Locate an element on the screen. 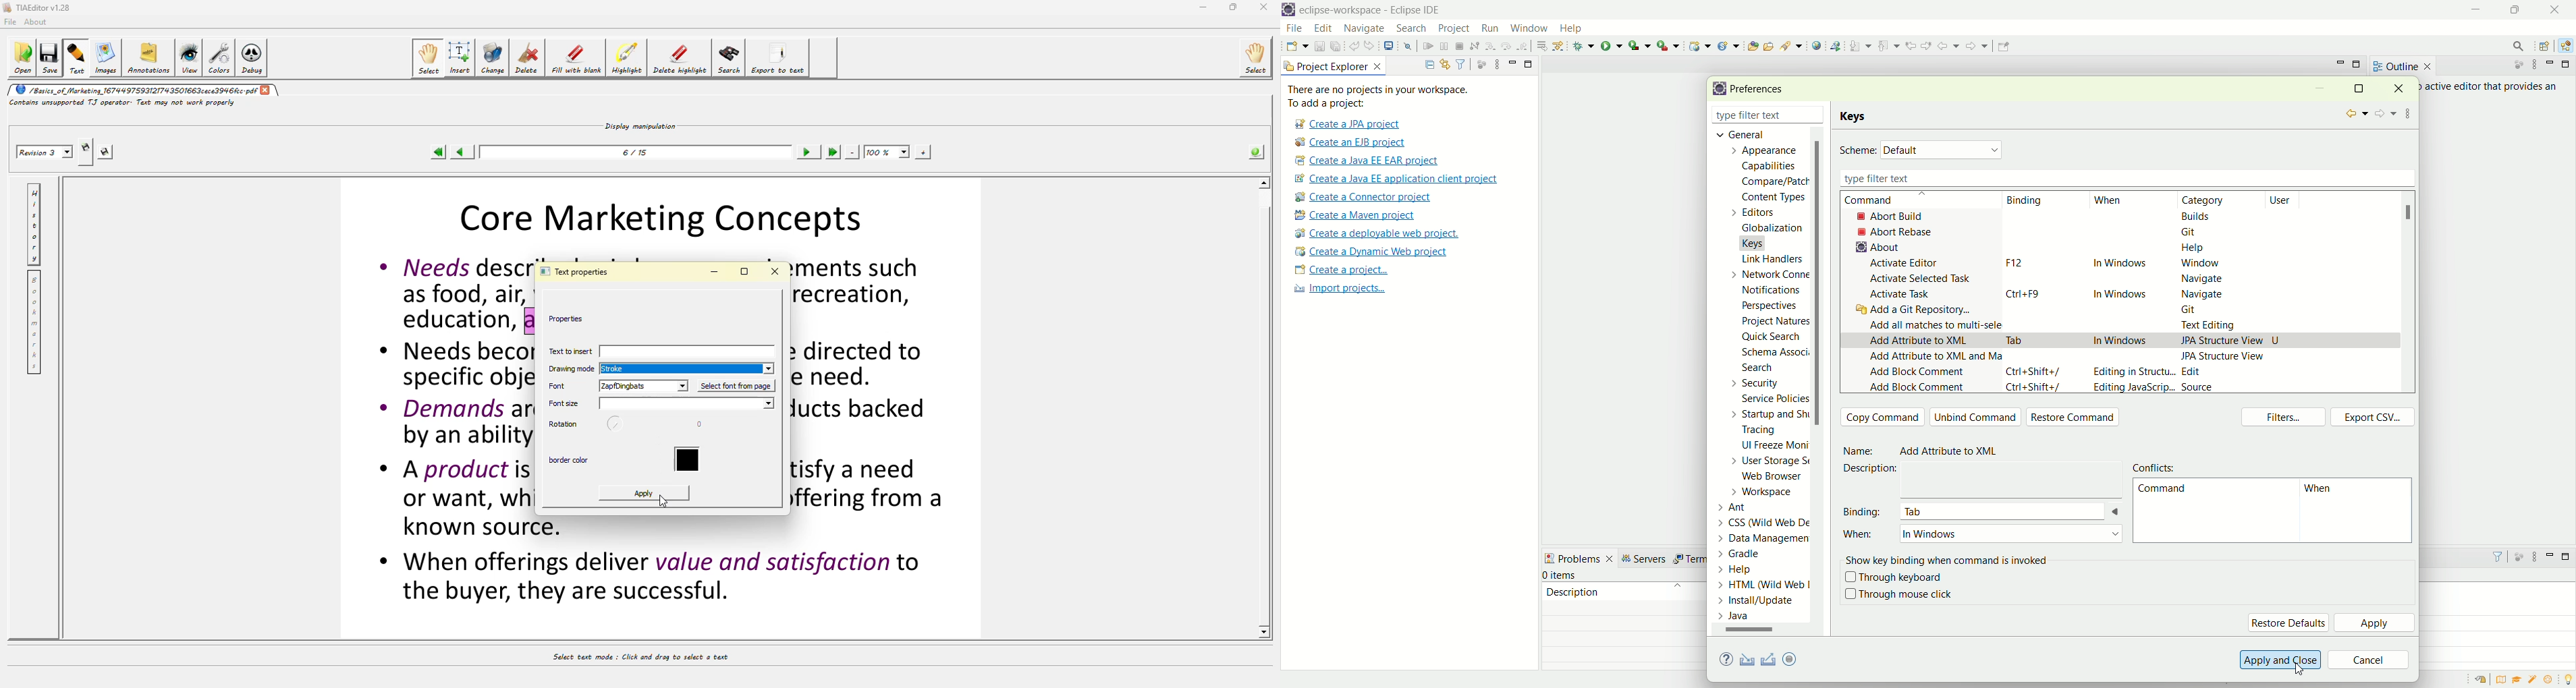  create a JPA project is located at coordinates (1346, 124).